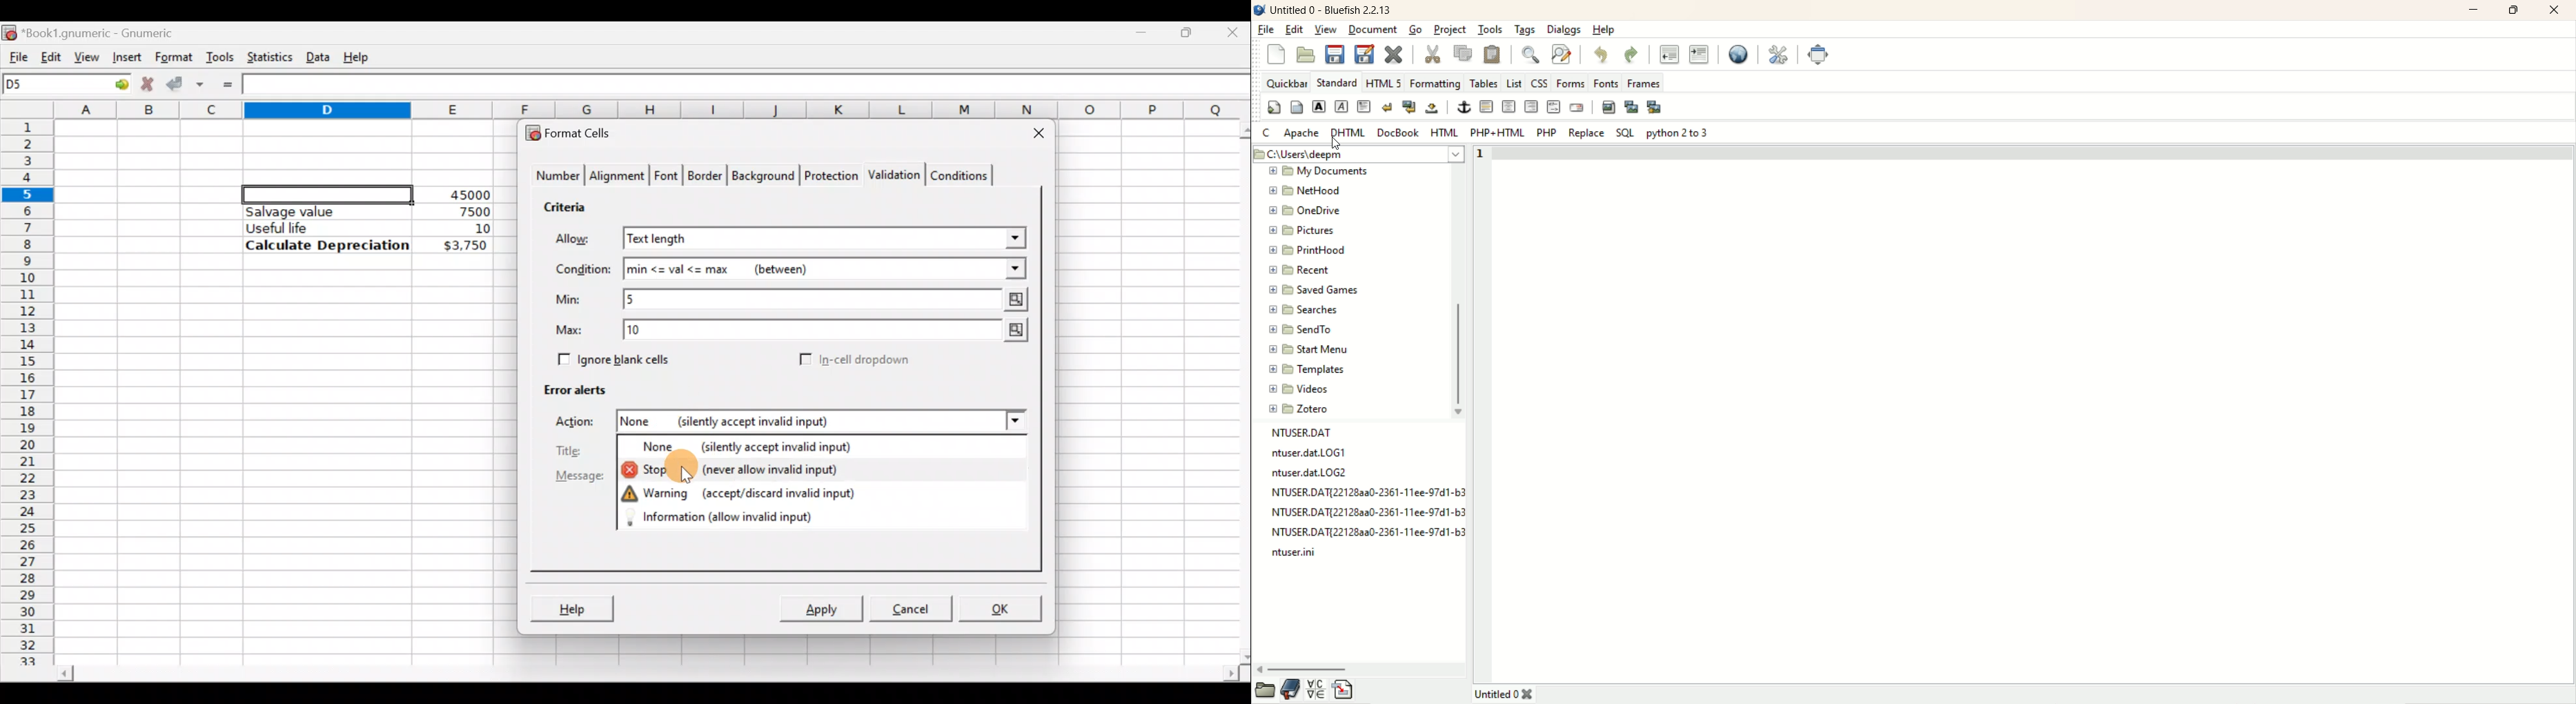 The width and height of the screenshot is (2576, 728). Describe the element at coordinates (1302, 134) in the screenshot. I see `apache` at that location.